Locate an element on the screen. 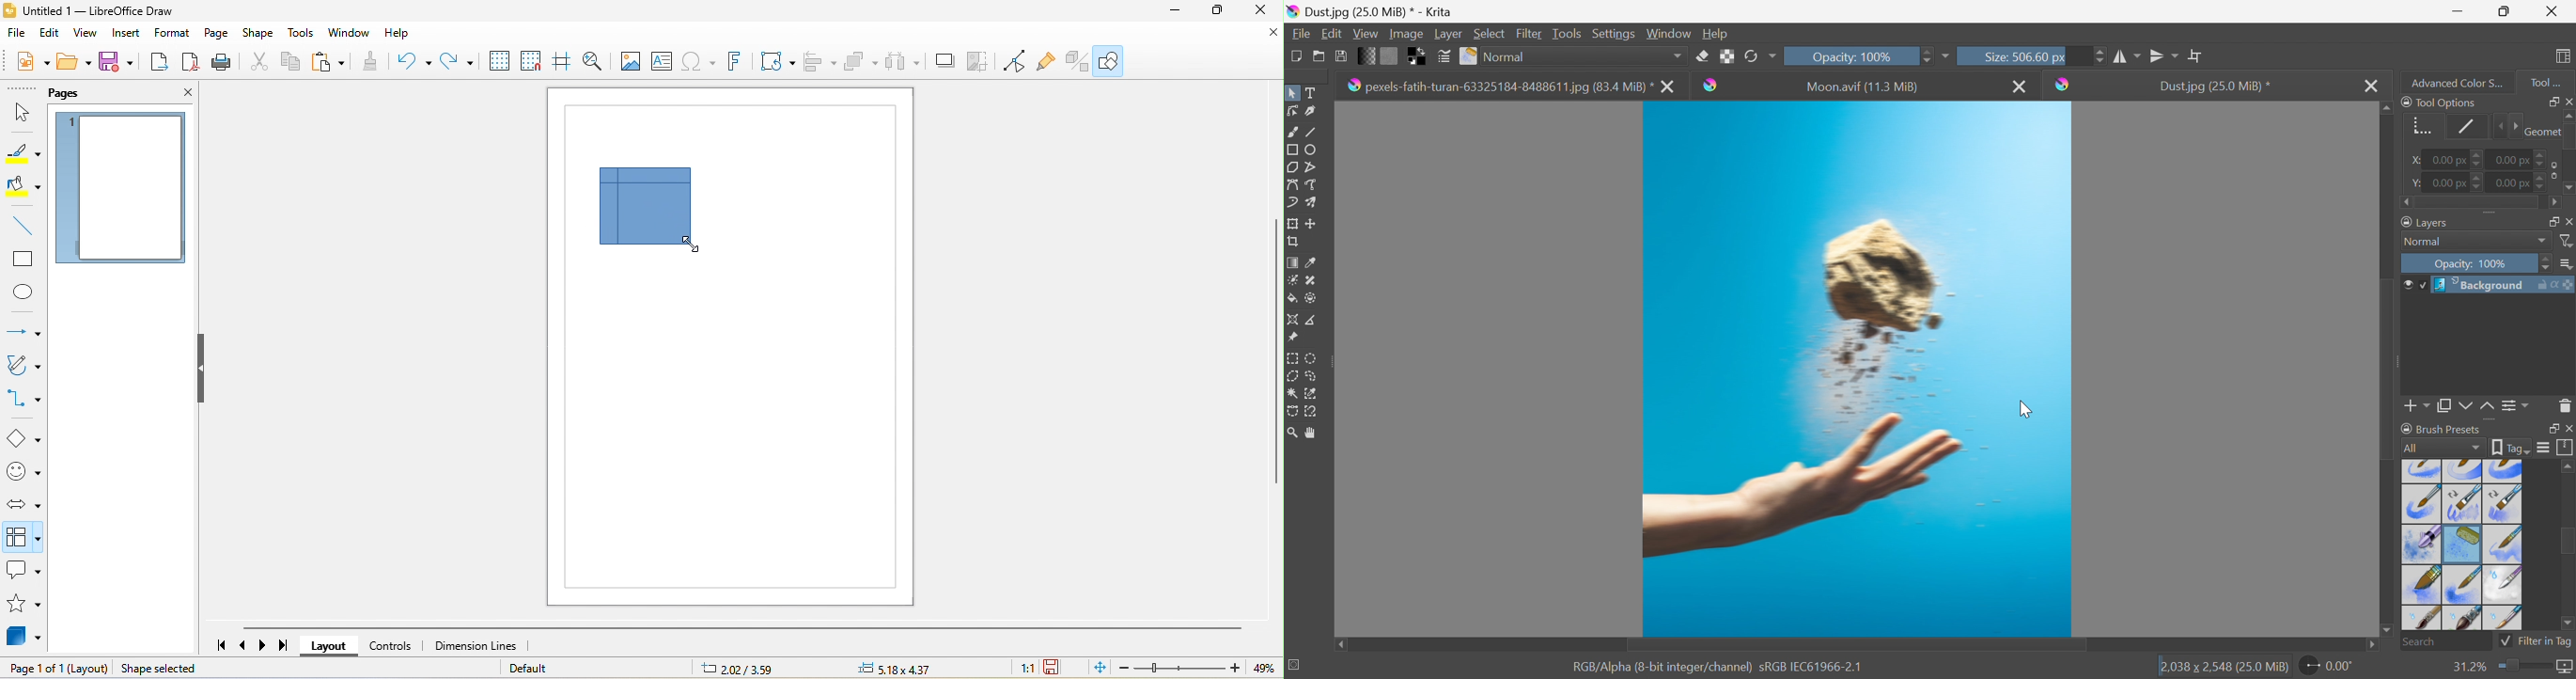 Image resolution: width=2576 pixels, height=700 pixels. Size: 506.60 px is located at coordinates (2003, 55).